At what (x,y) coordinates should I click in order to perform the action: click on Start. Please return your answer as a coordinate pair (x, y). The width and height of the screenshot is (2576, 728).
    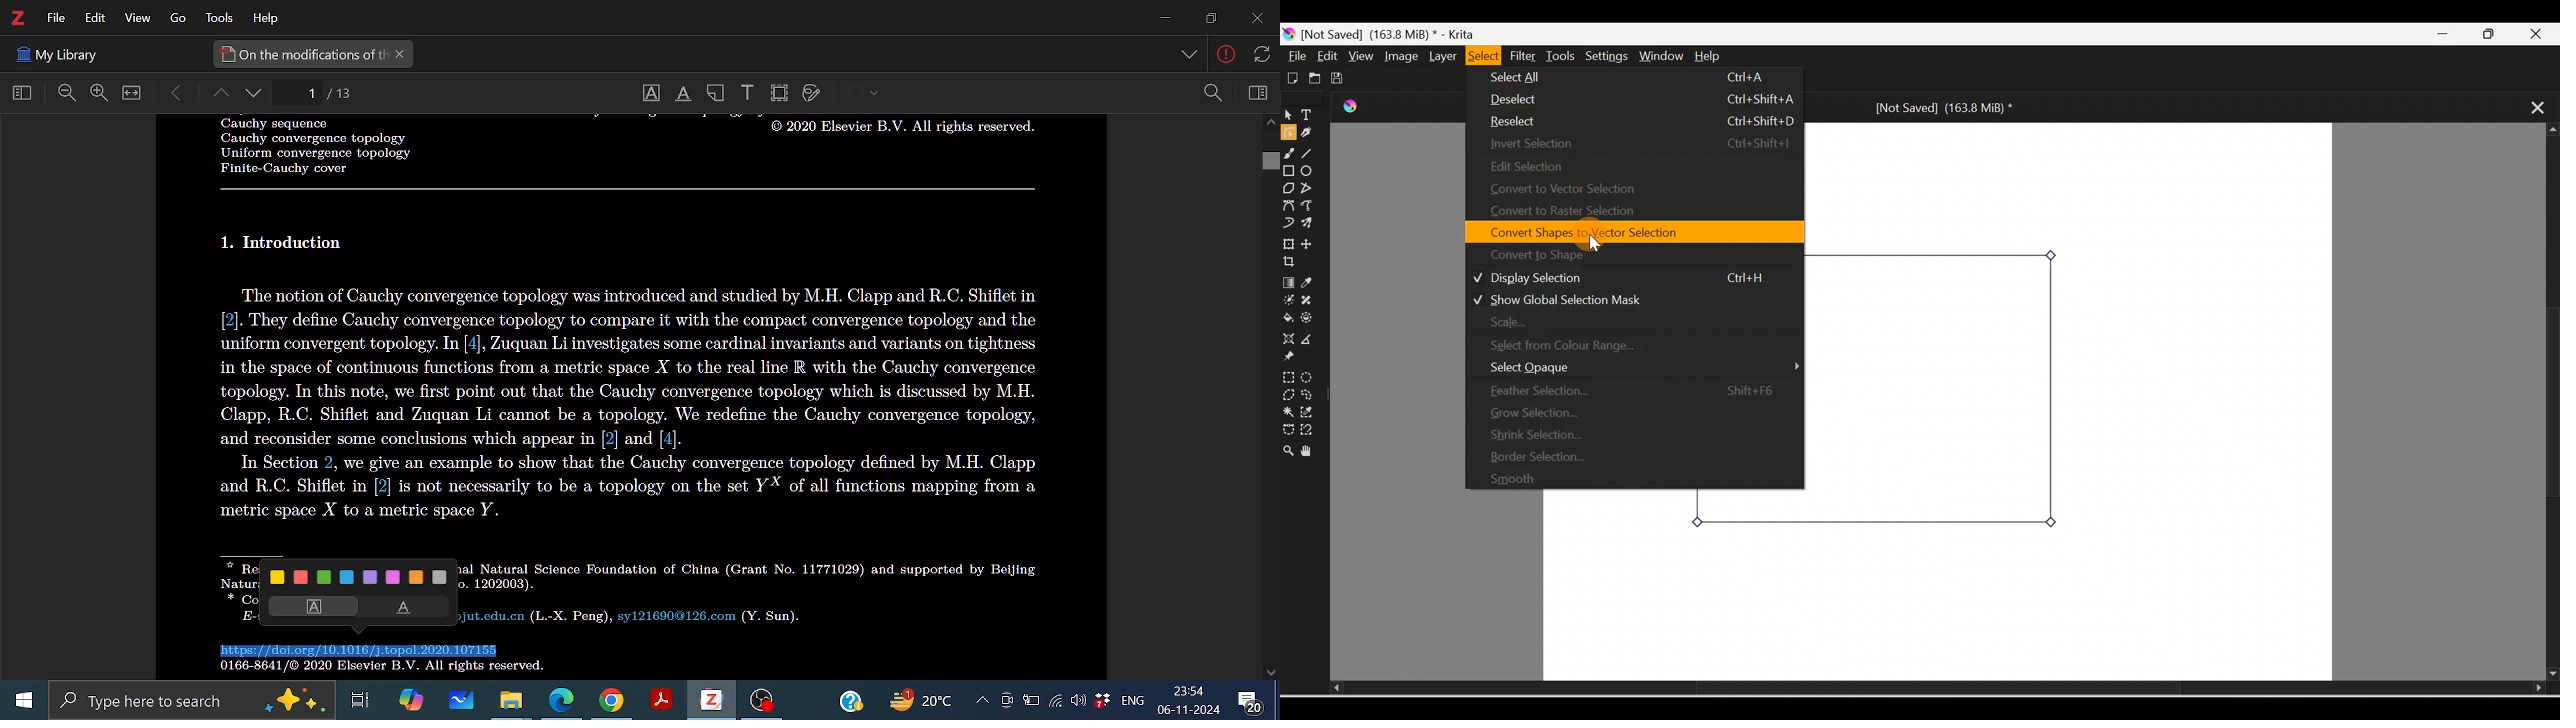
    Looking at the image, I should click on (19, 701).